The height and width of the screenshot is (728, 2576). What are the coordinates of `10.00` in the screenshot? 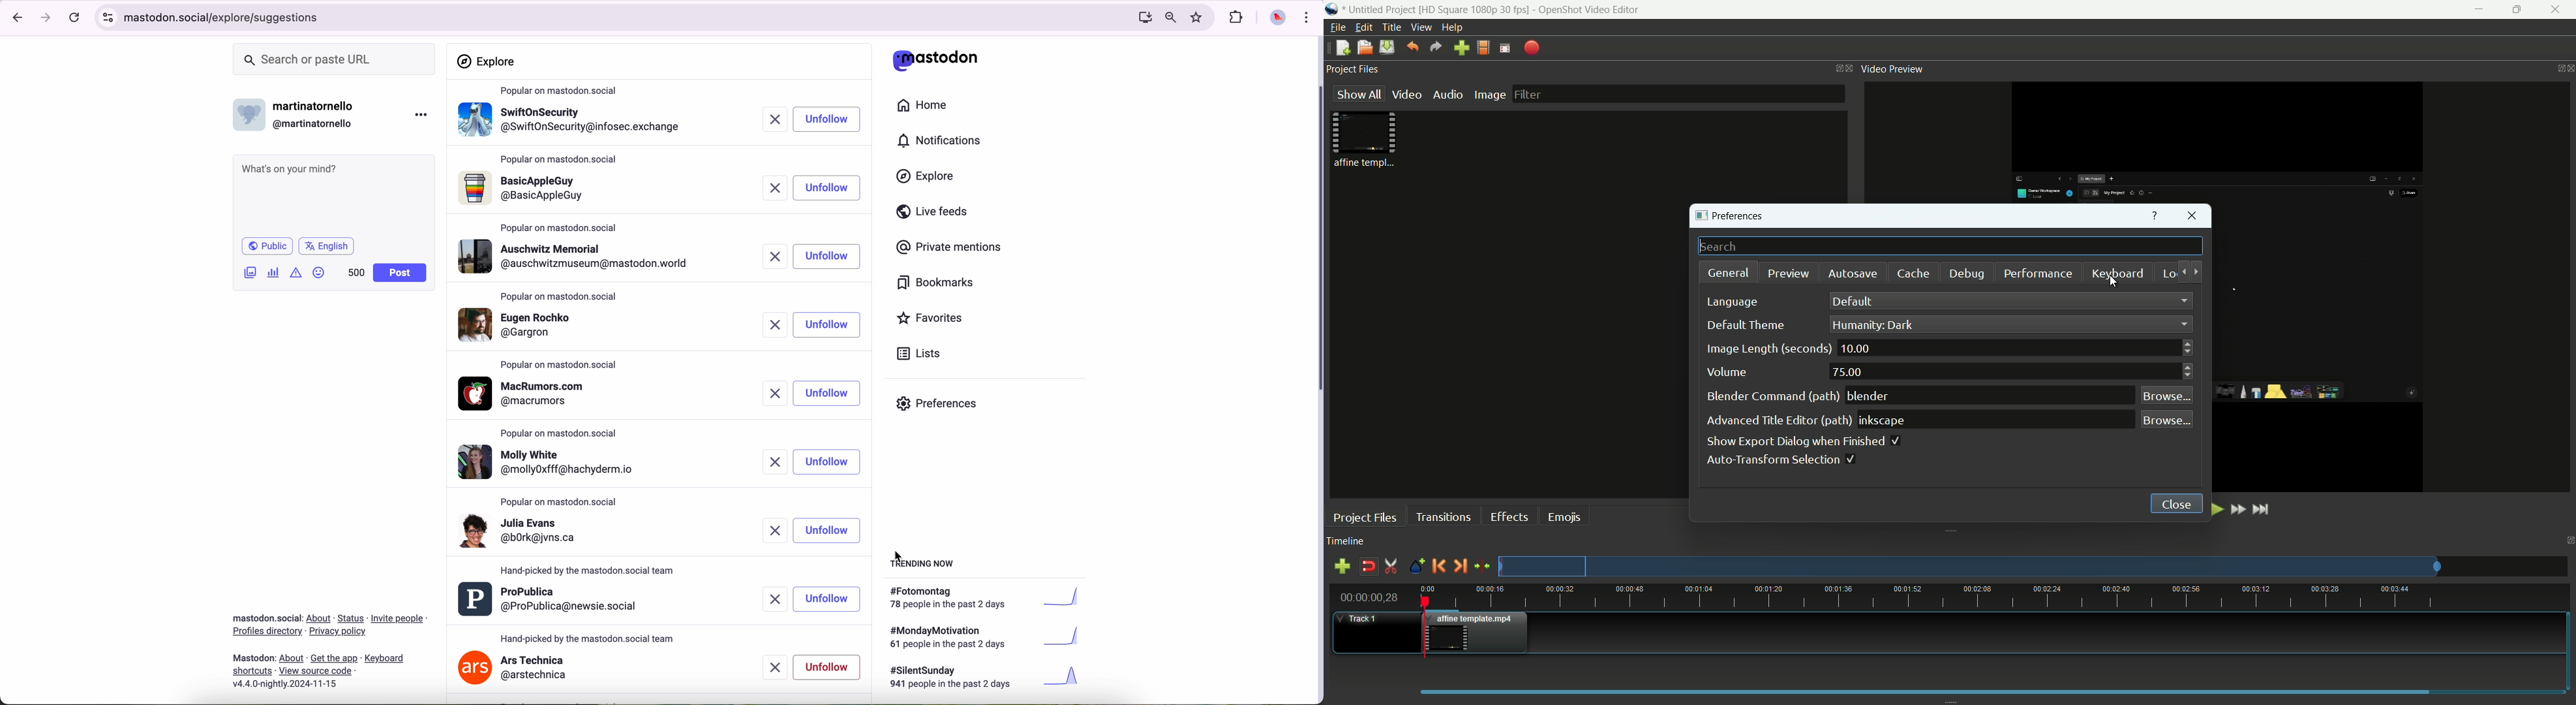 It's located at (1854, 347).